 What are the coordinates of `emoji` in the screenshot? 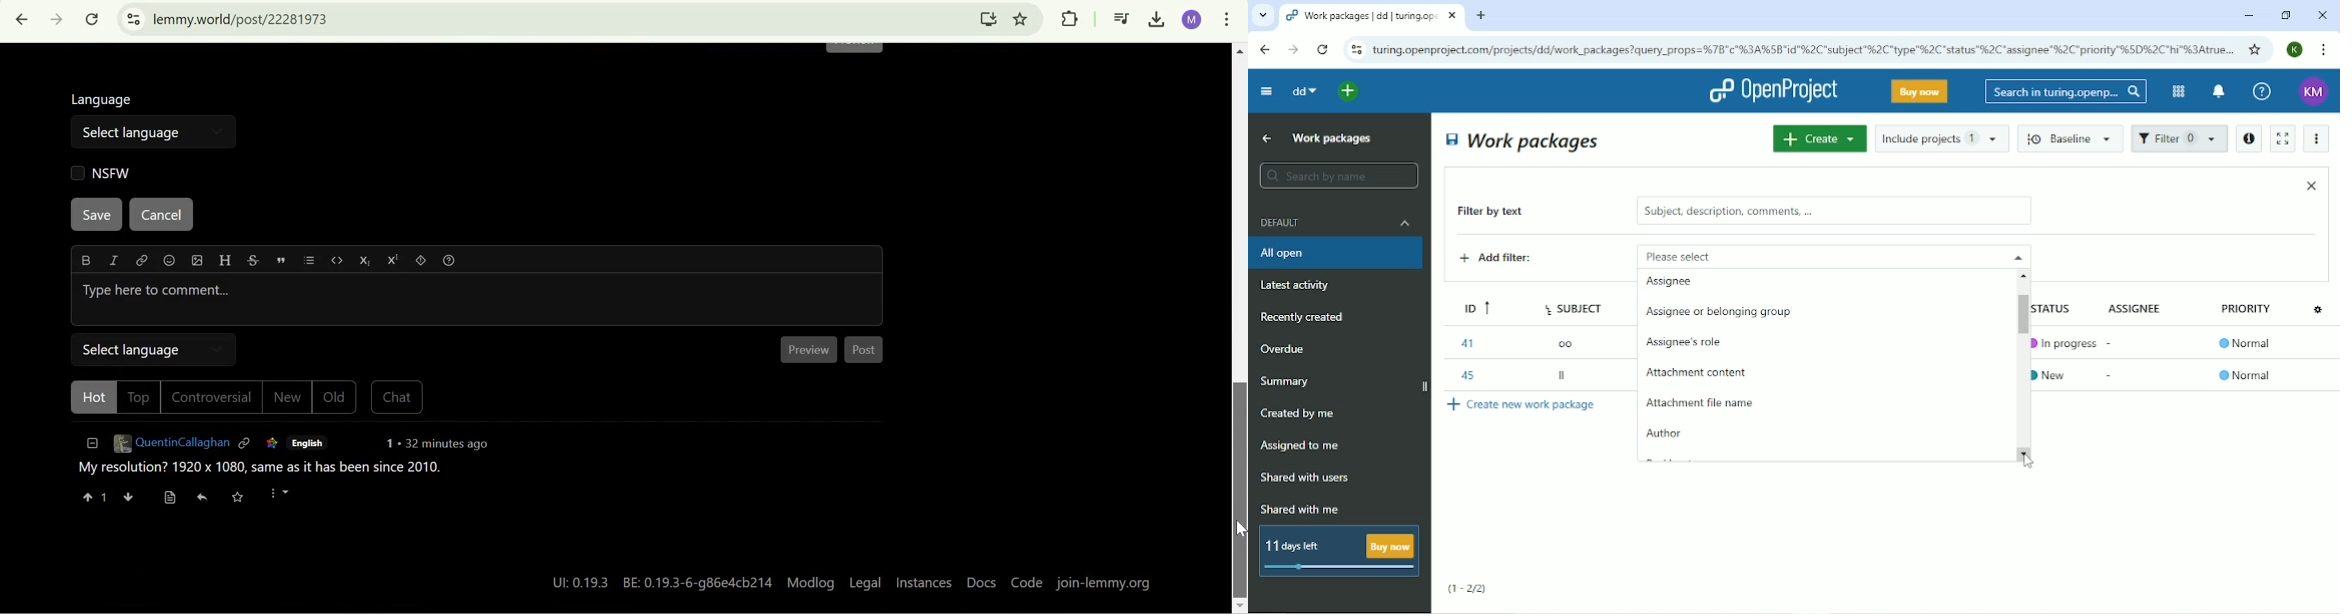 It's located at (170, 262).